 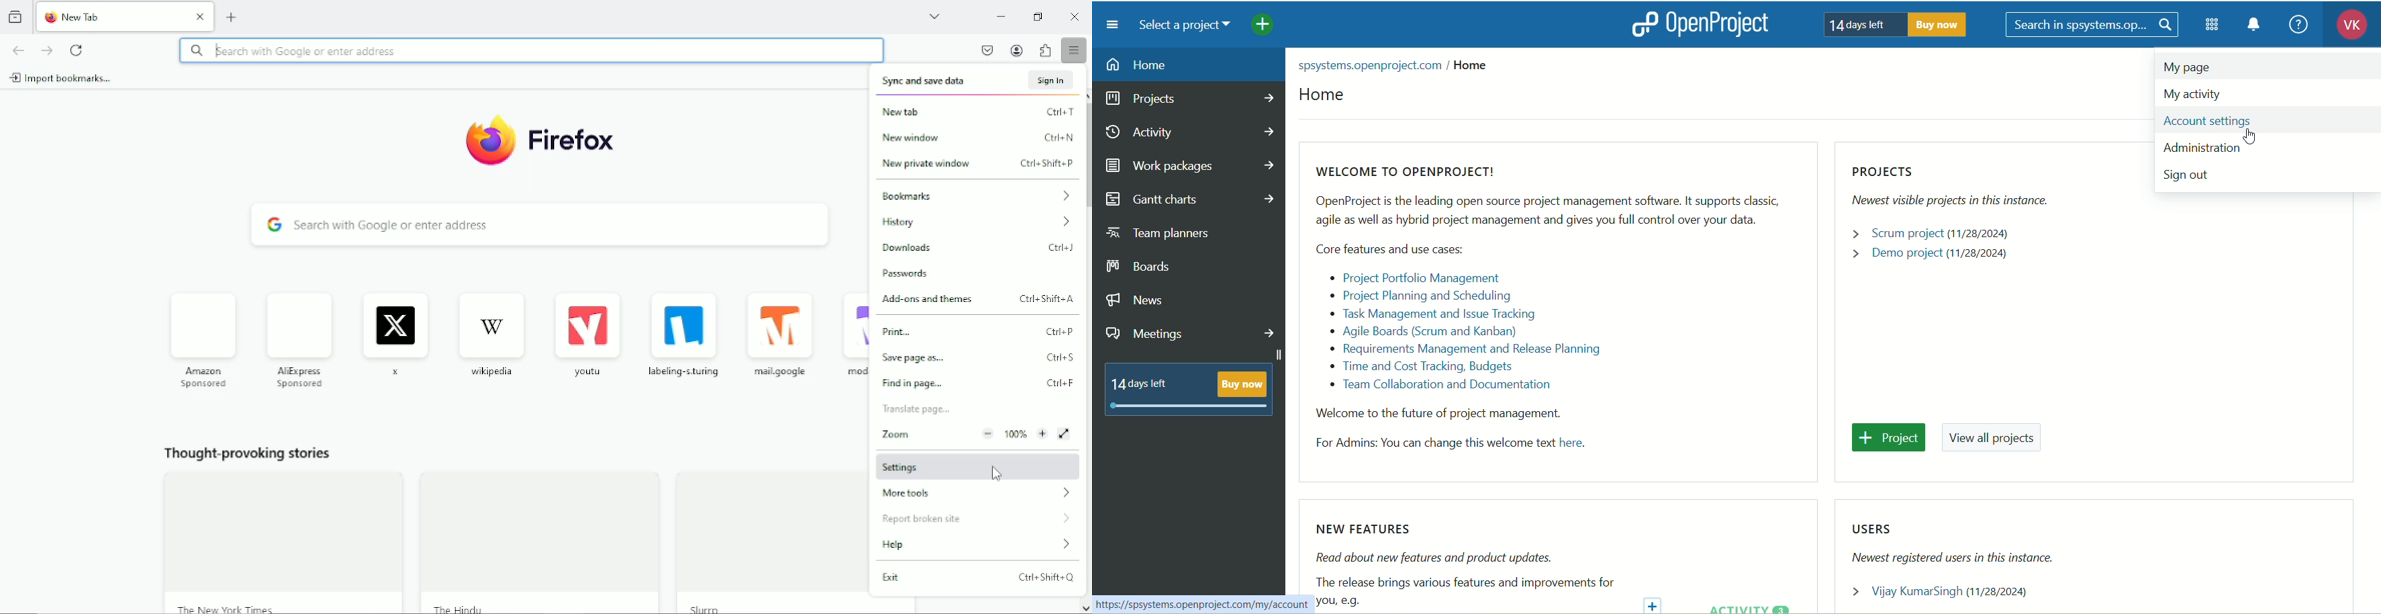 I want to click on View fullscreen, so click(x=1066, y=432).